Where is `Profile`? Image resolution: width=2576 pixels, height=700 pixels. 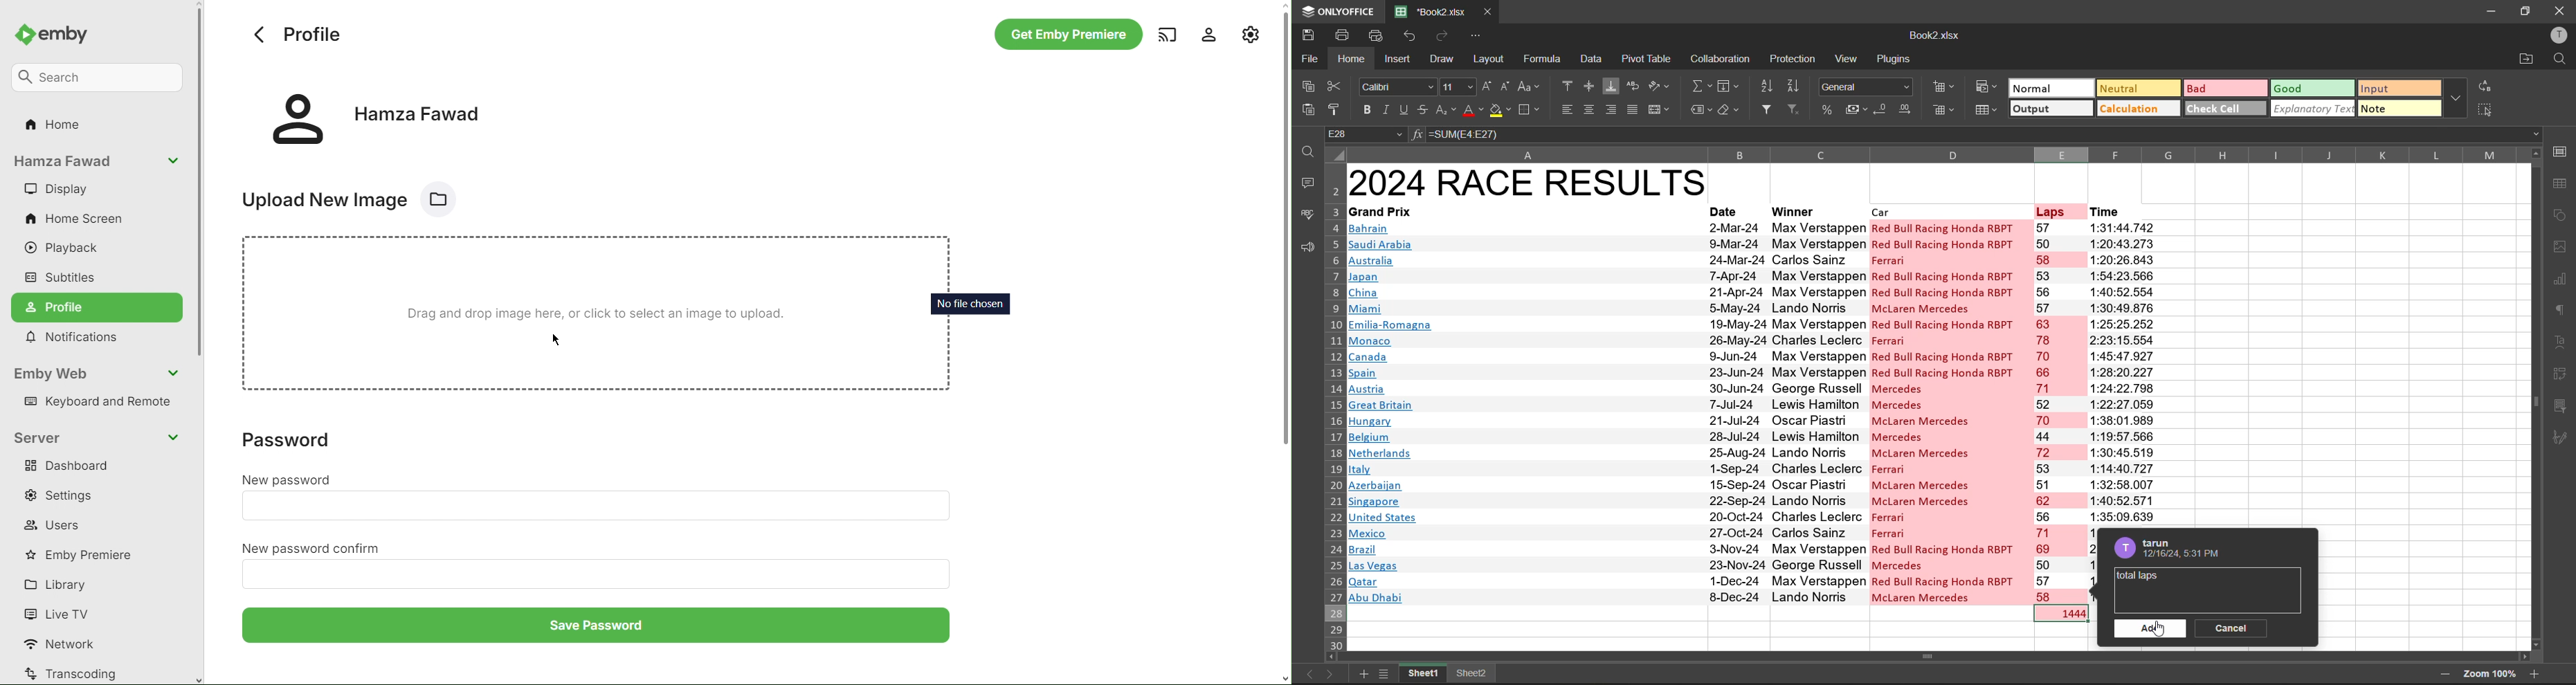 Profile is located at coordinates (98, 307).